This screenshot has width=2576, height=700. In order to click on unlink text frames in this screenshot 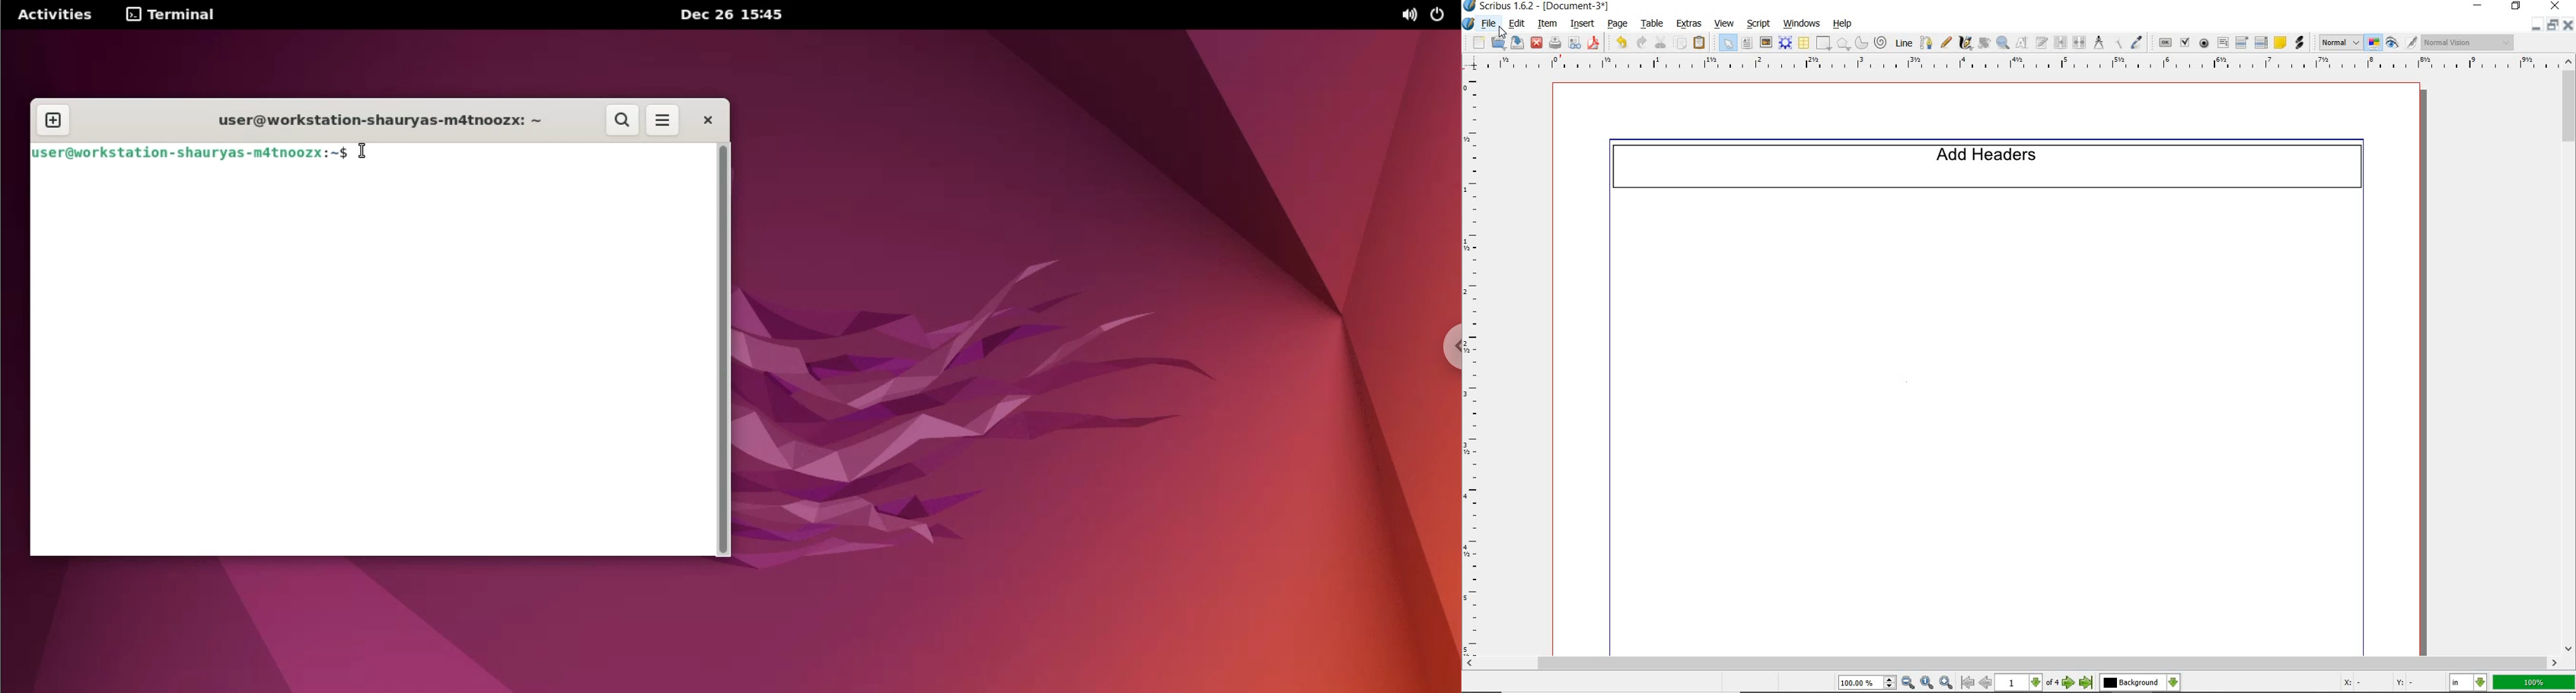, I will do `click(2079, 42)`.